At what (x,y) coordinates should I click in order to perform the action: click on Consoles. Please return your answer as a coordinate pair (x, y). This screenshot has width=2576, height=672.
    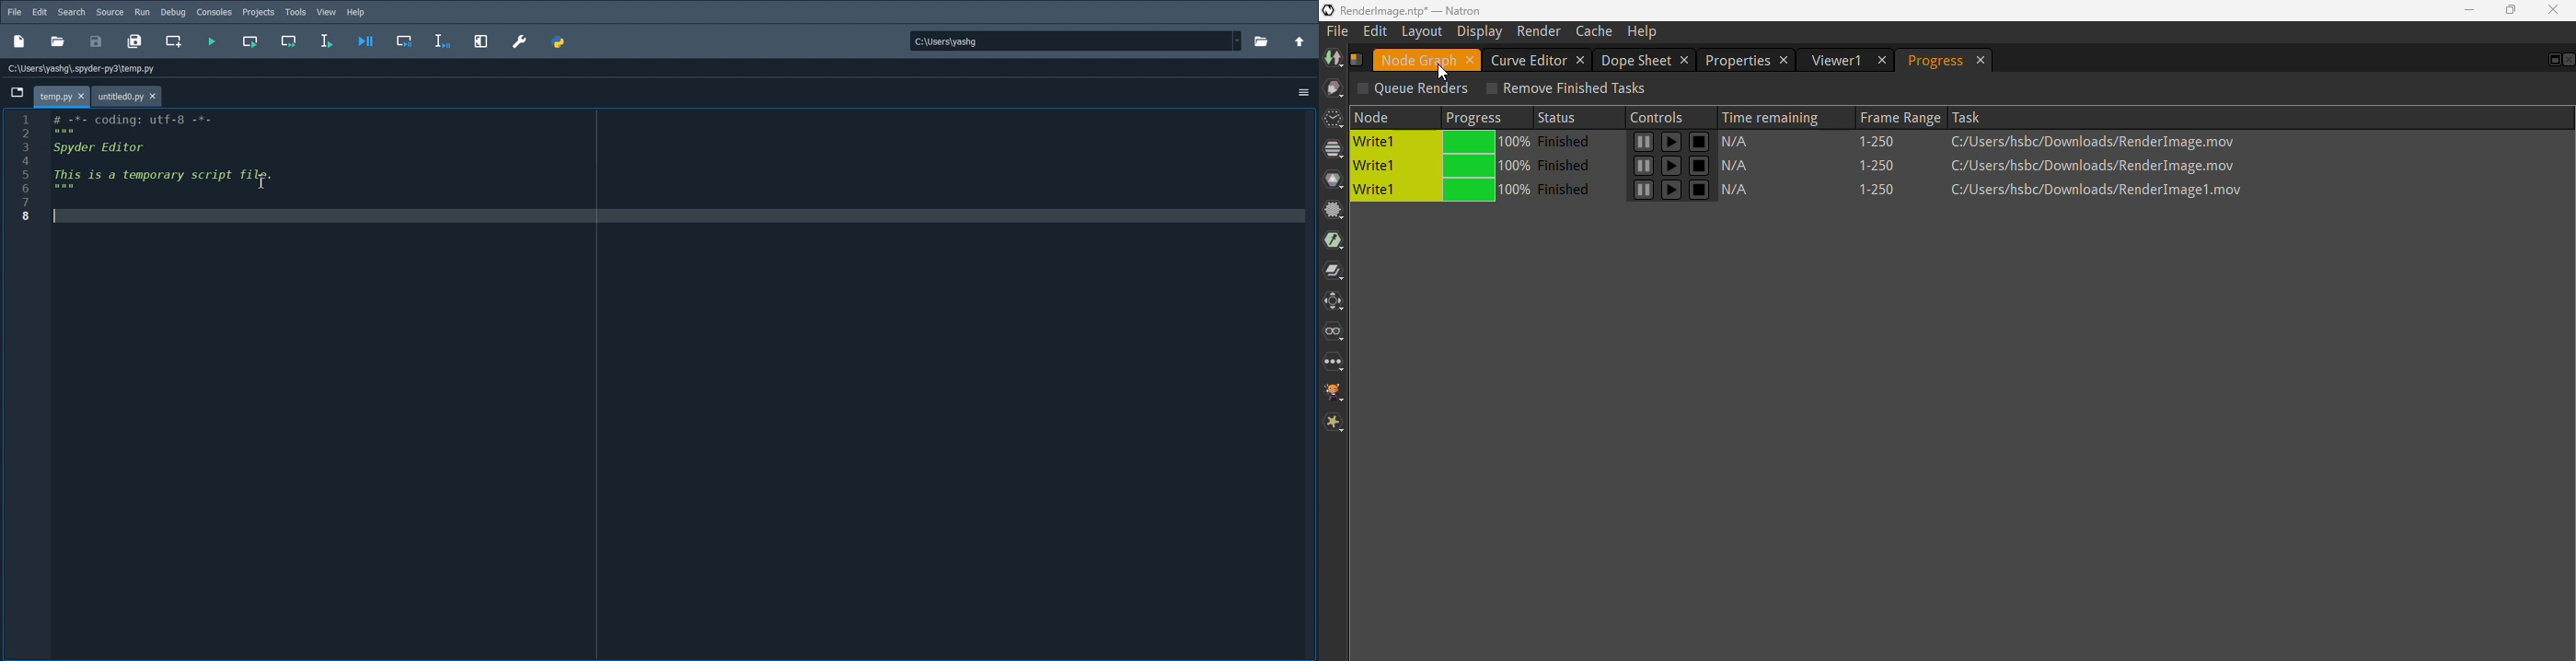
    Looking at the image, I should click on (216, 12).